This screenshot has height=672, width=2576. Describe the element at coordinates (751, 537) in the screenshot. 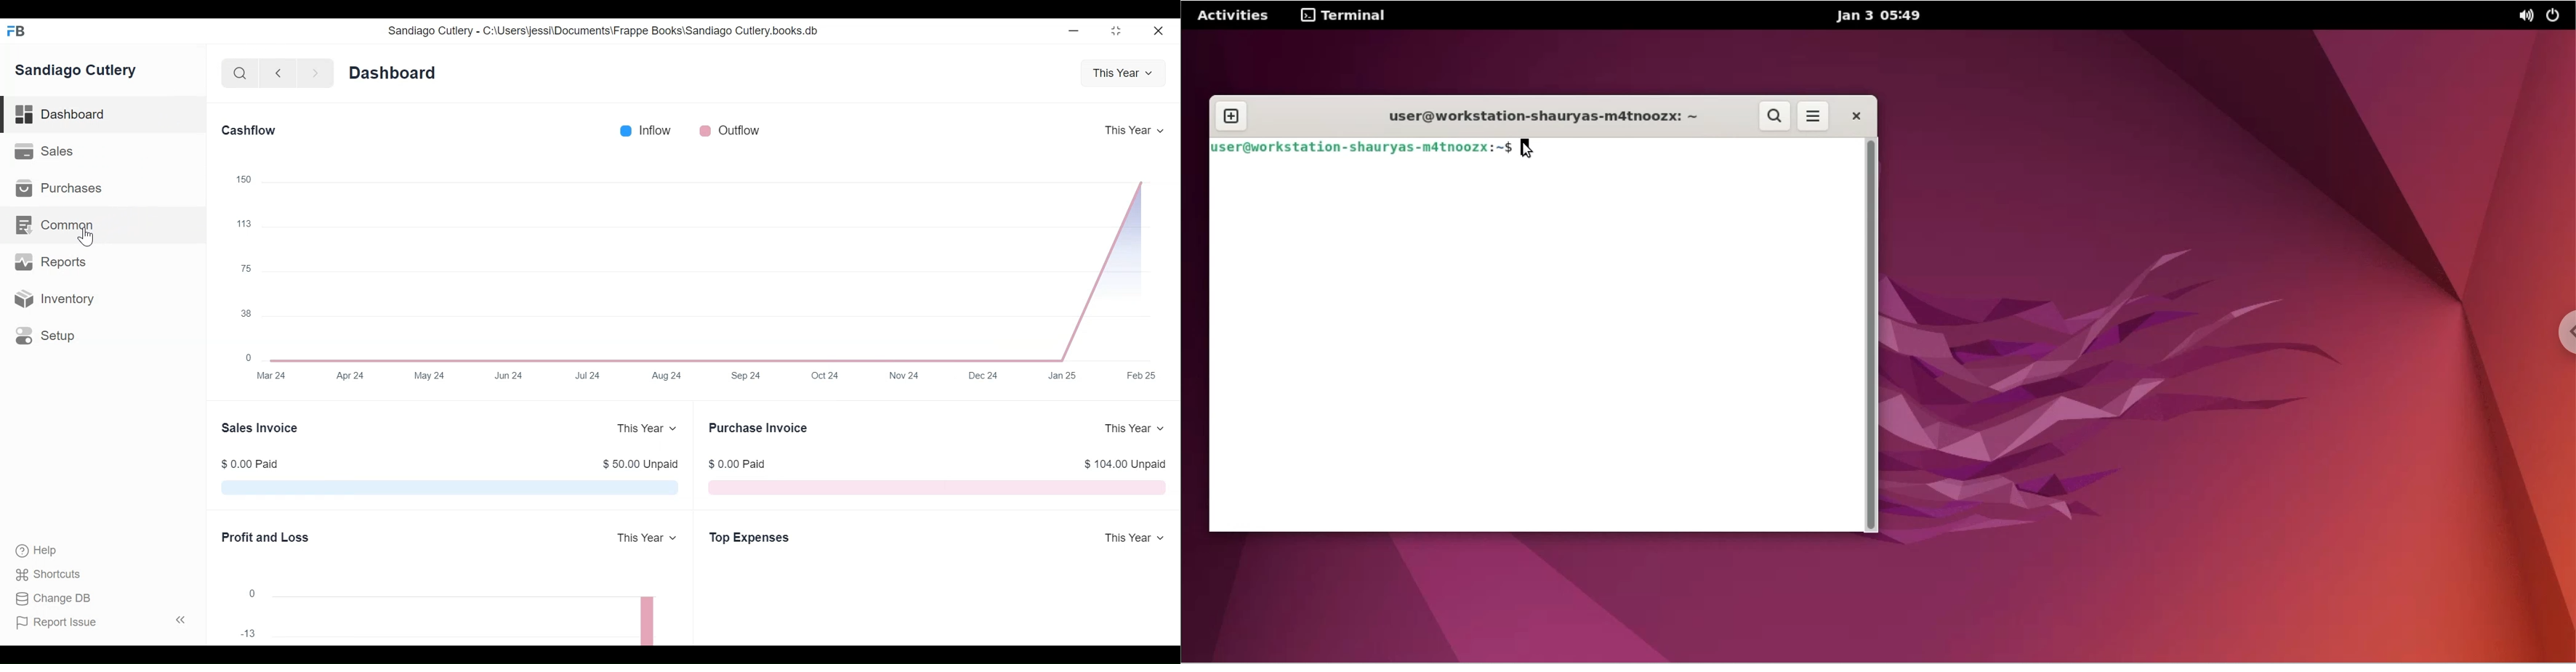

I see `Top Expenses` at that location.